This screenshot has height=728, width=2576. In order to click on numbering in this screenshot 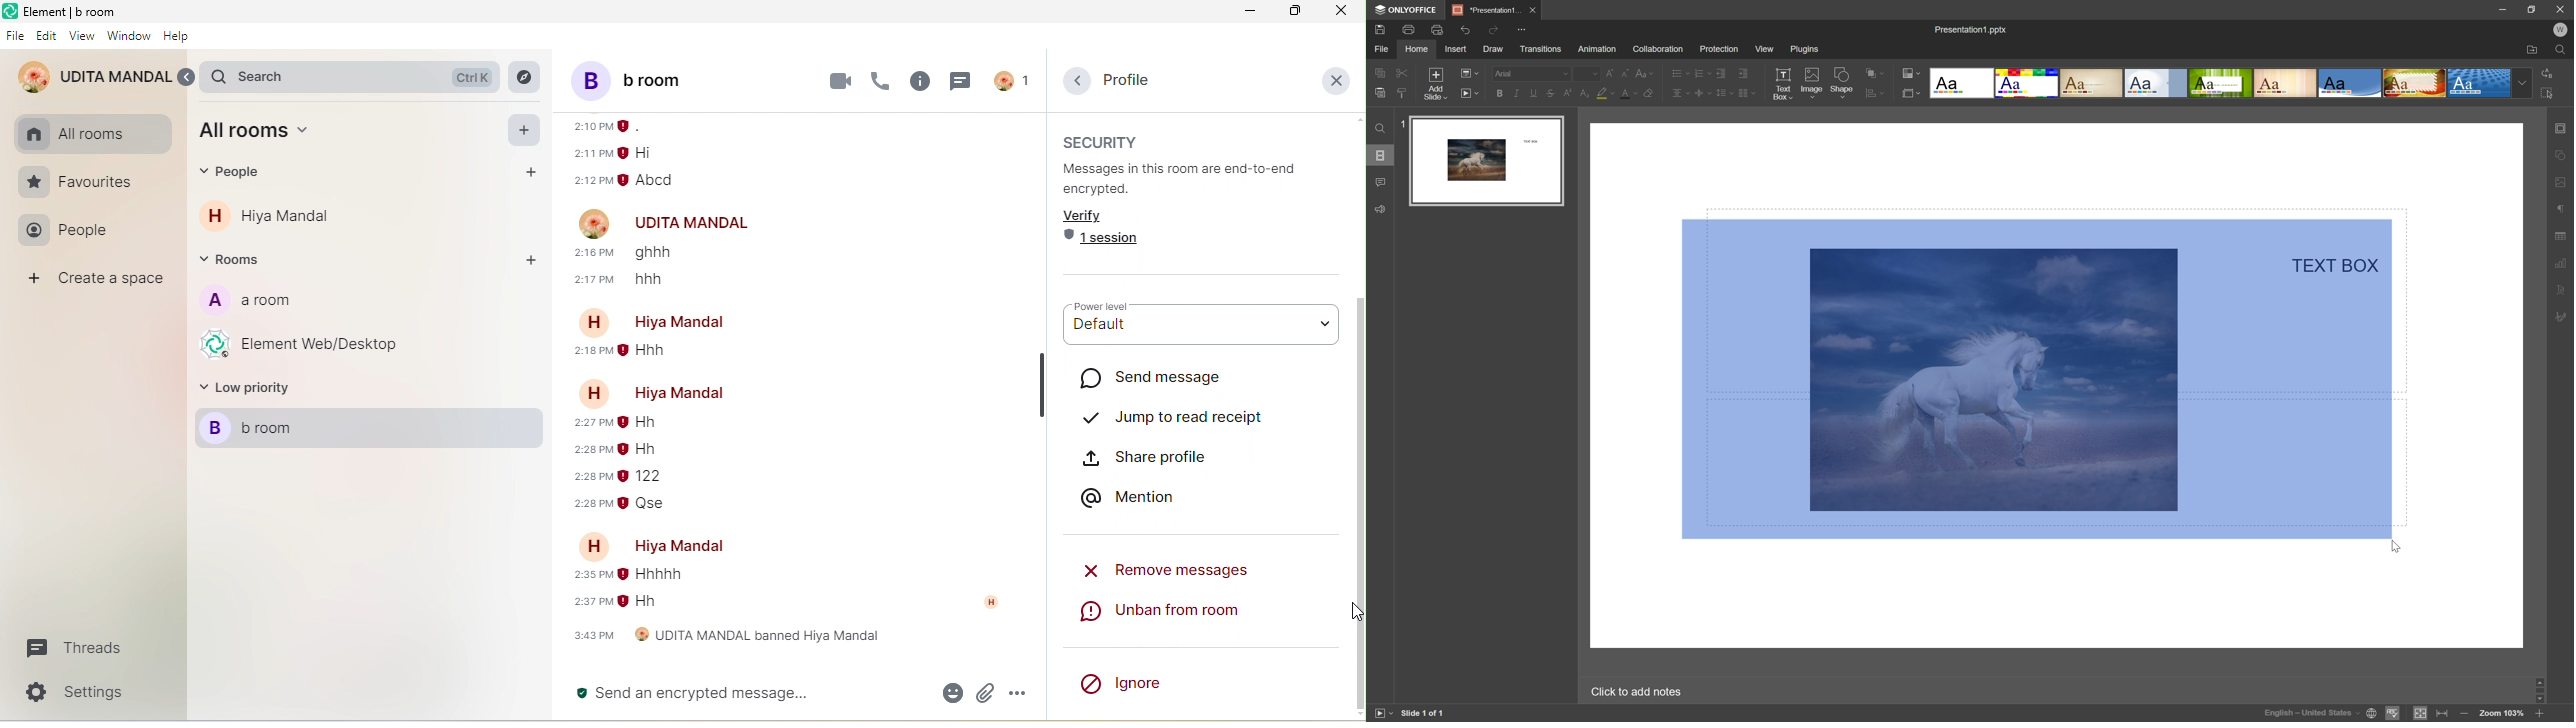, I will do `click(1702, 73)`.